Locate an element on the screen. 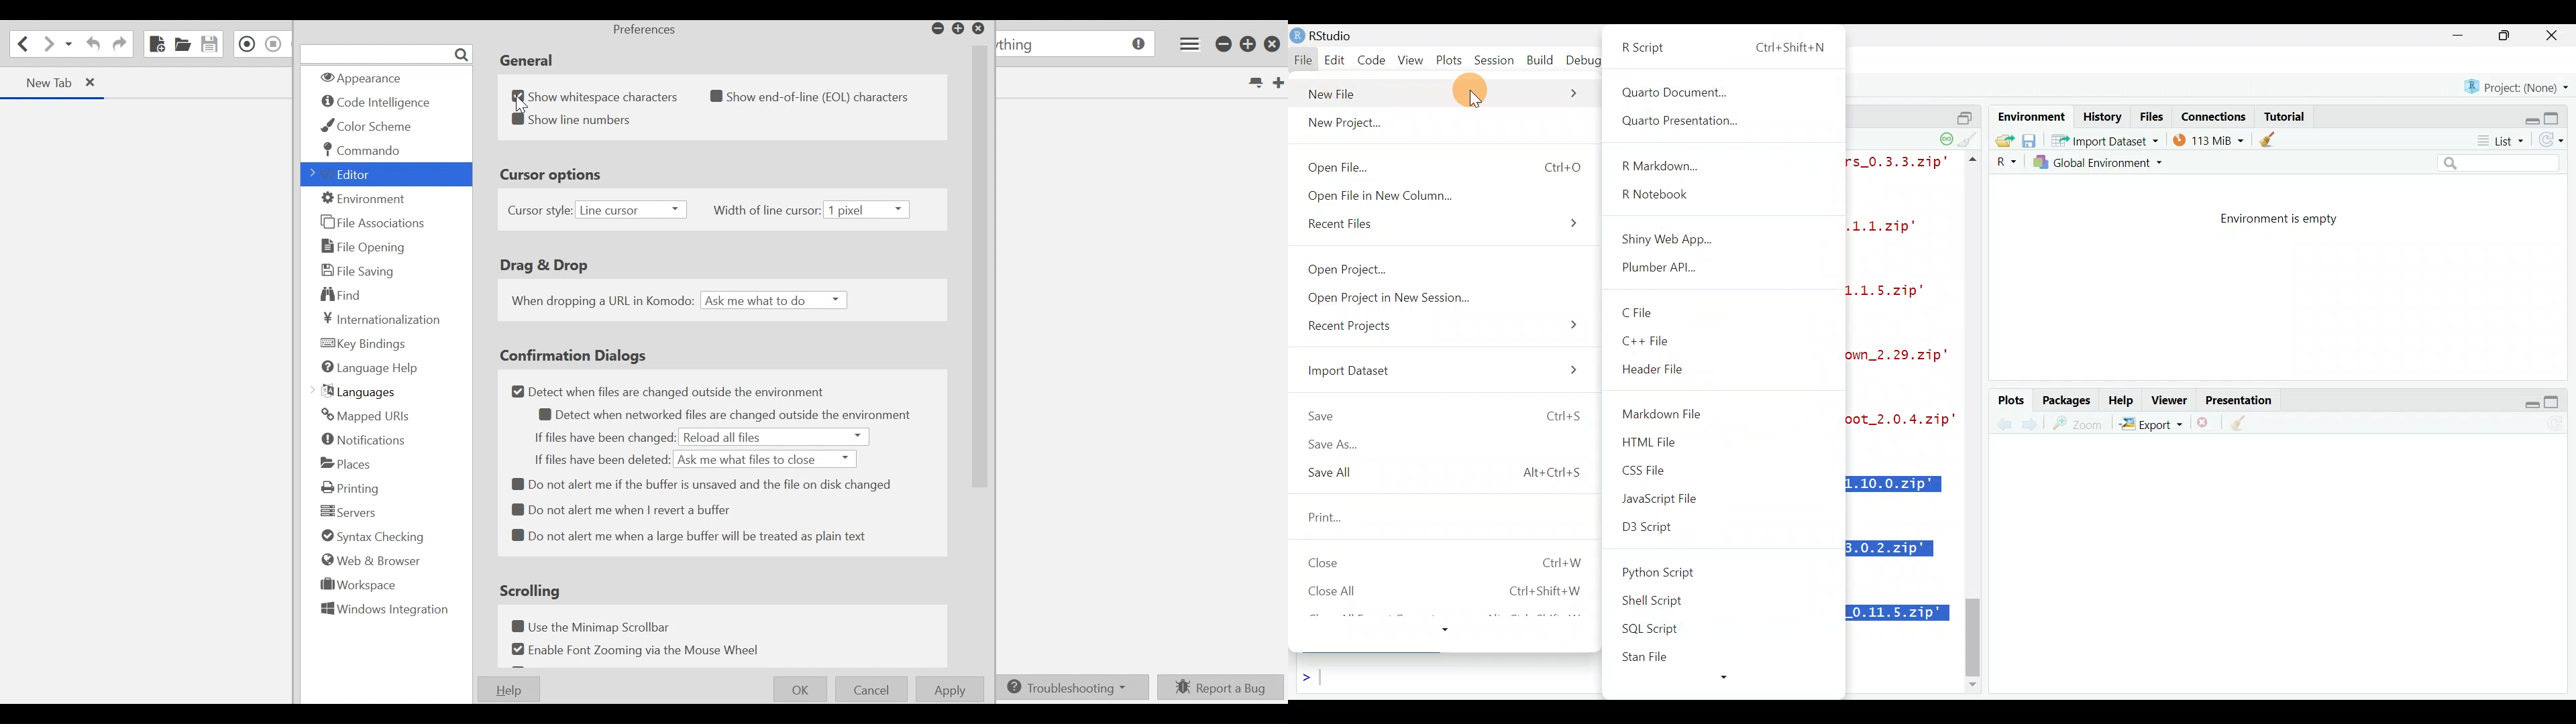 Image resolution: width=2576 pixels, height=728 pixels. SQL Script is located at coordinates (1654, 627).